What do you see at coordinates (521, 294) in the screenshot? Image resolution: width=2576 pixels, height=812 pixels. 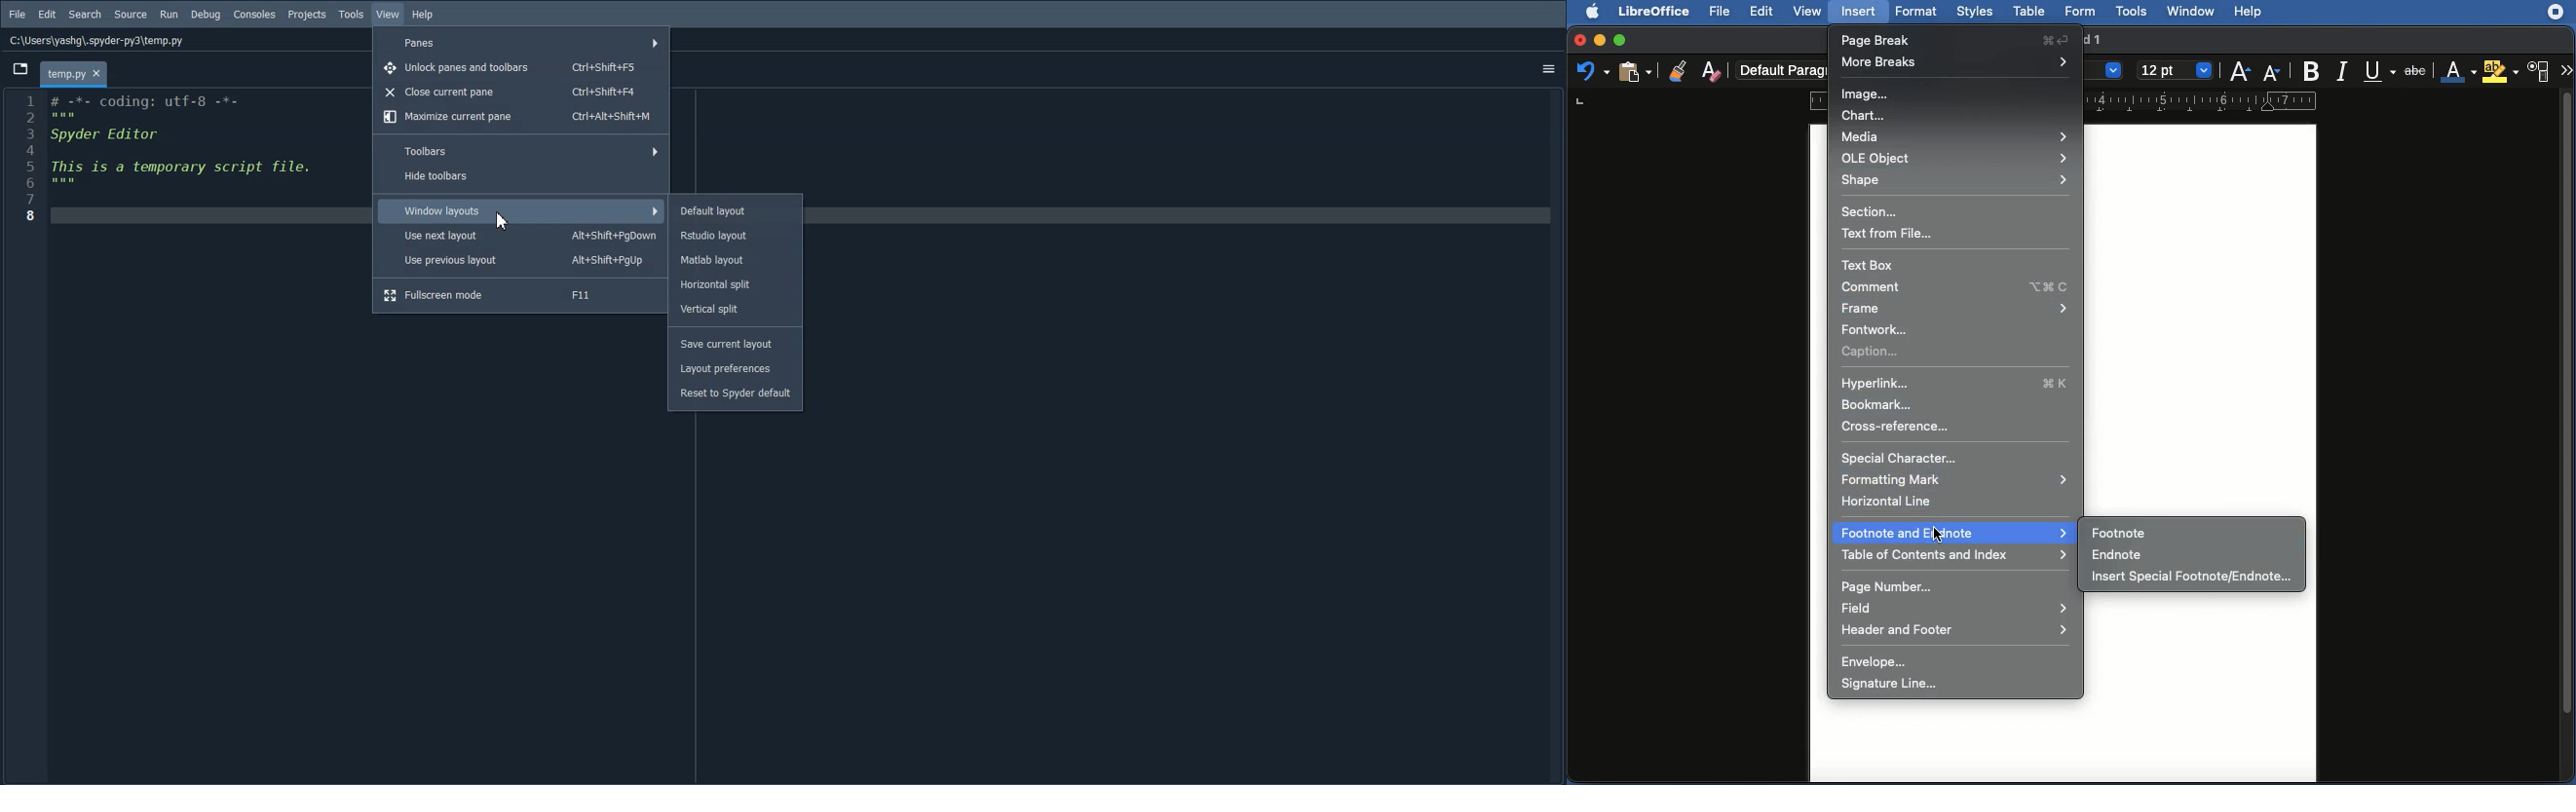 I see `Fullscreen mode` at bounding box center [521, 294].